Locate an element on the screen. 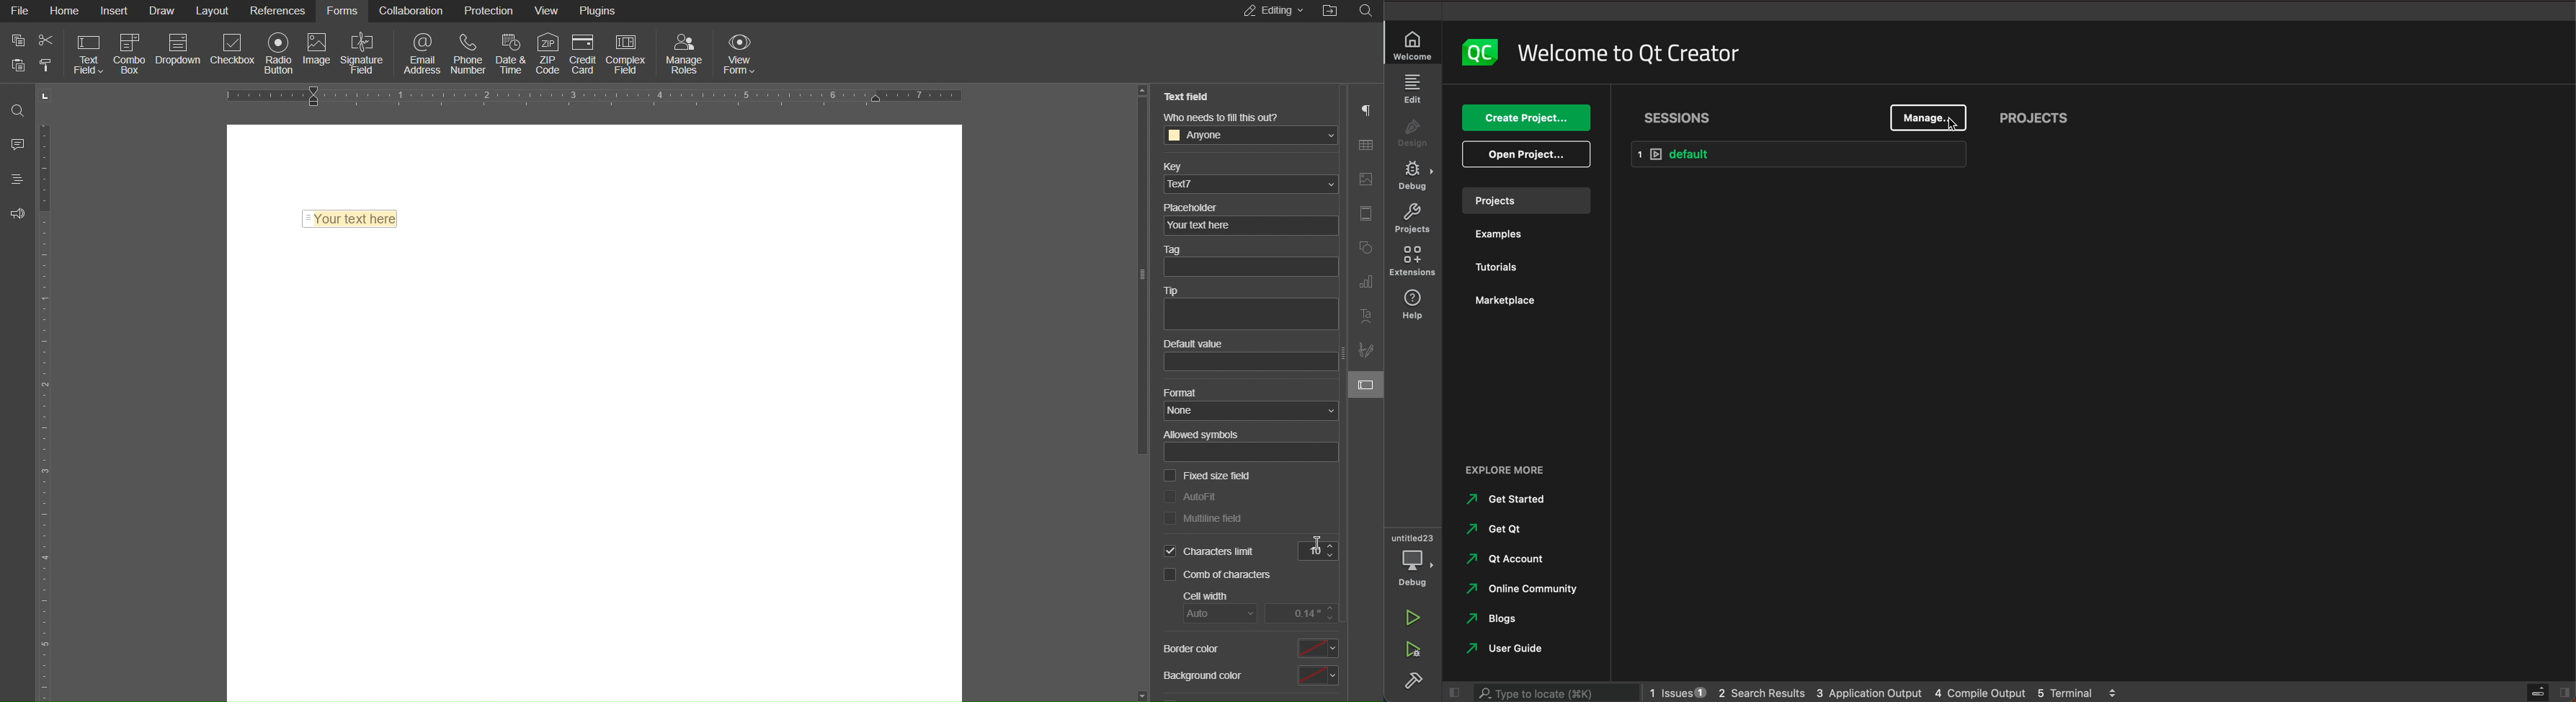 This screenshot has height=728, width=2576. compile output is located at coordinates (1980, 691).